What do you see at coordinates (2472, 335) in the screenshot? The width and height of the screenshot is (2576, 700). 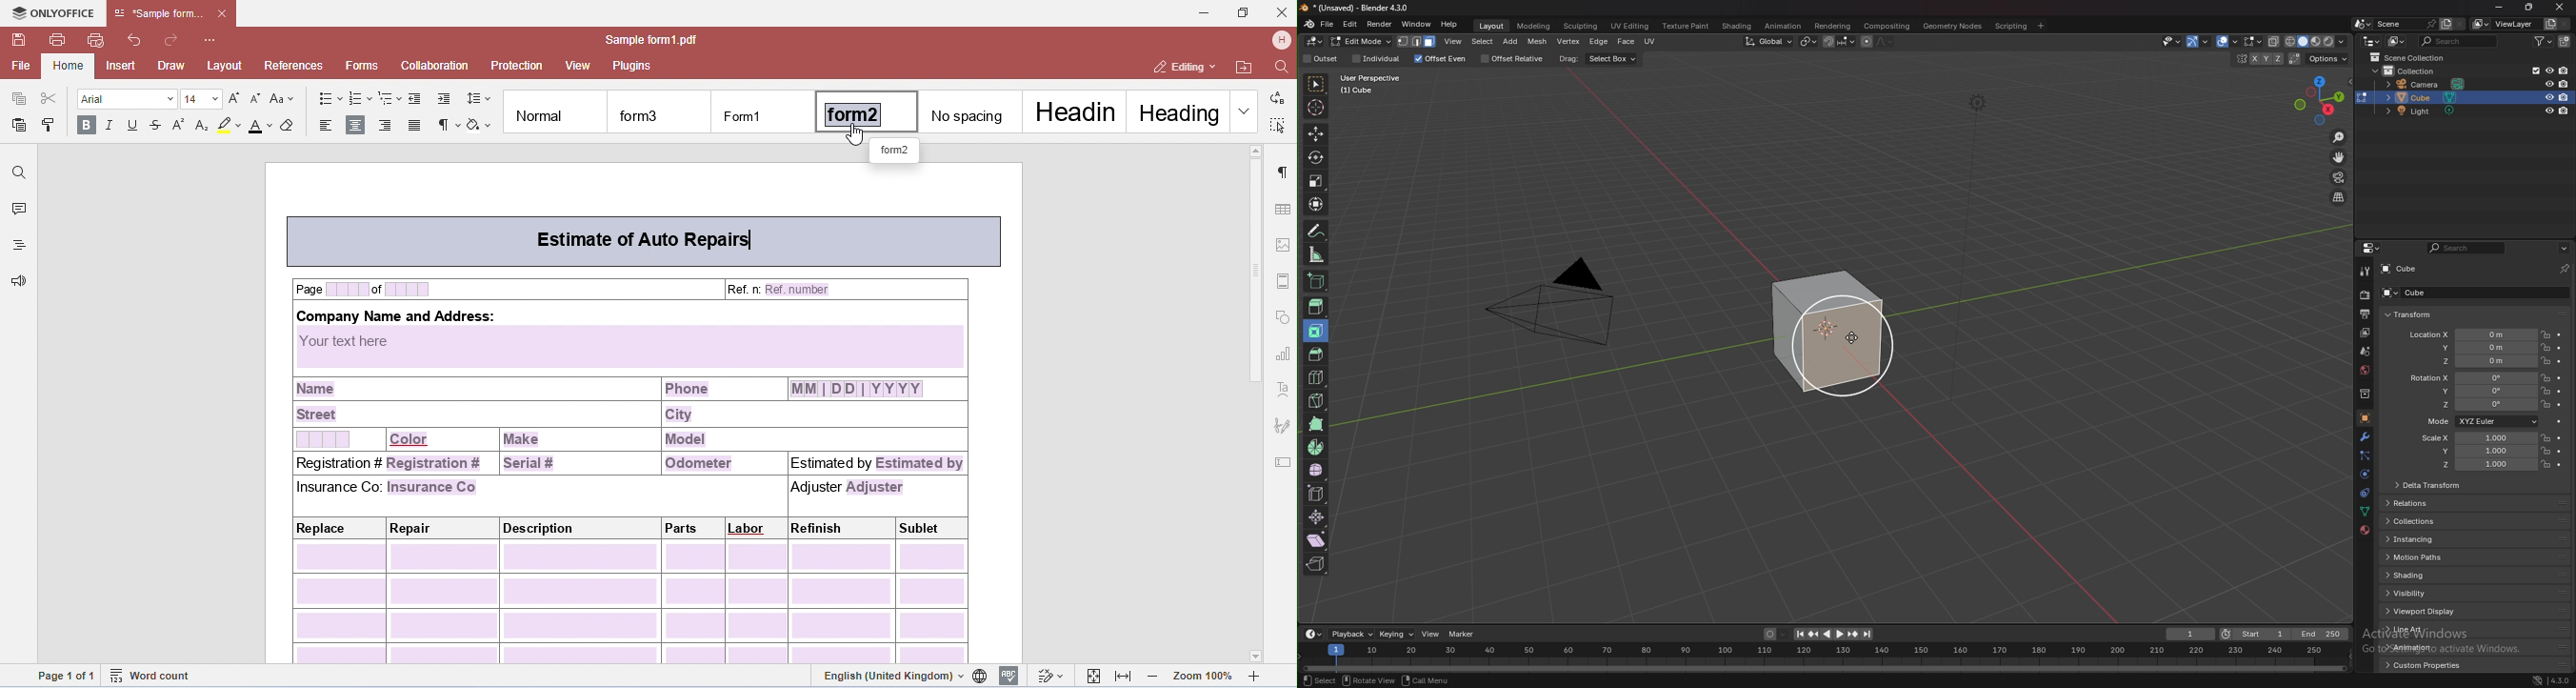 I see `location x` at bounding box center [2472, 335].